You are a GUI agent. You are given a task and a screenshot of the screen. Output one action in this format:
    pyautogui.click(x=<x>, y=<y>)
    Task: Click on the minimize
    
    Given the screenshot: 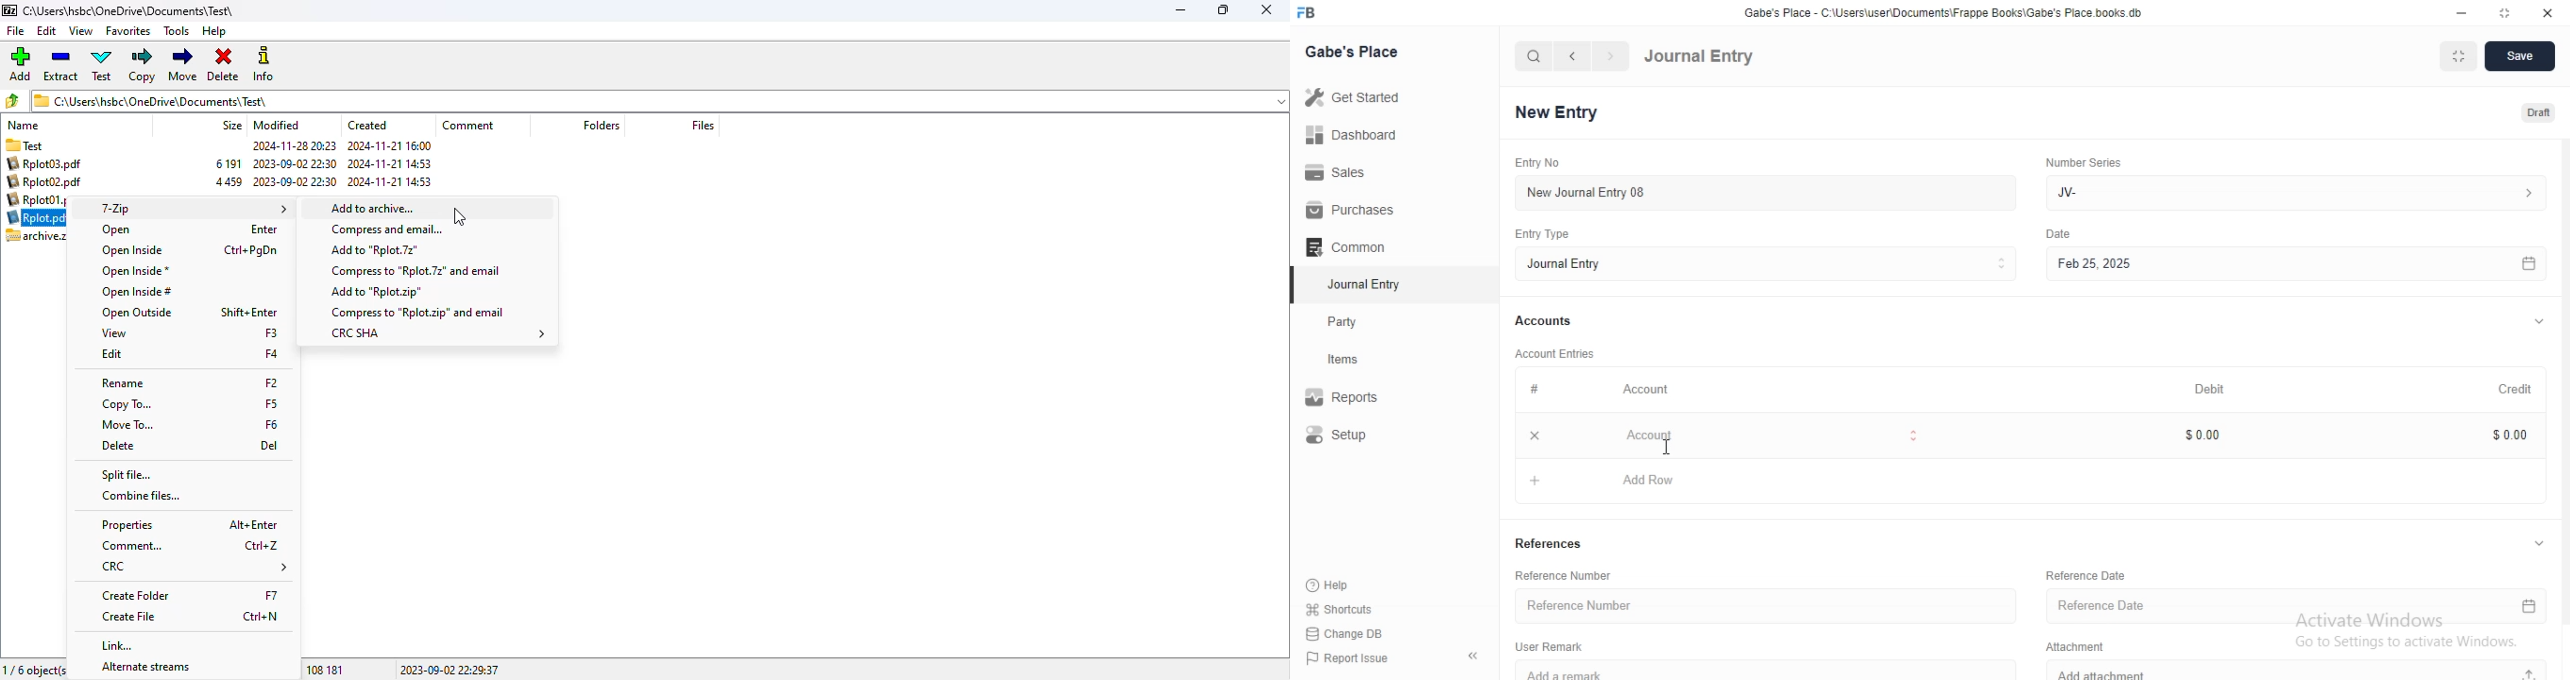 What is the action you would take?
    pyautogui.click(x=1182, y=10)
    